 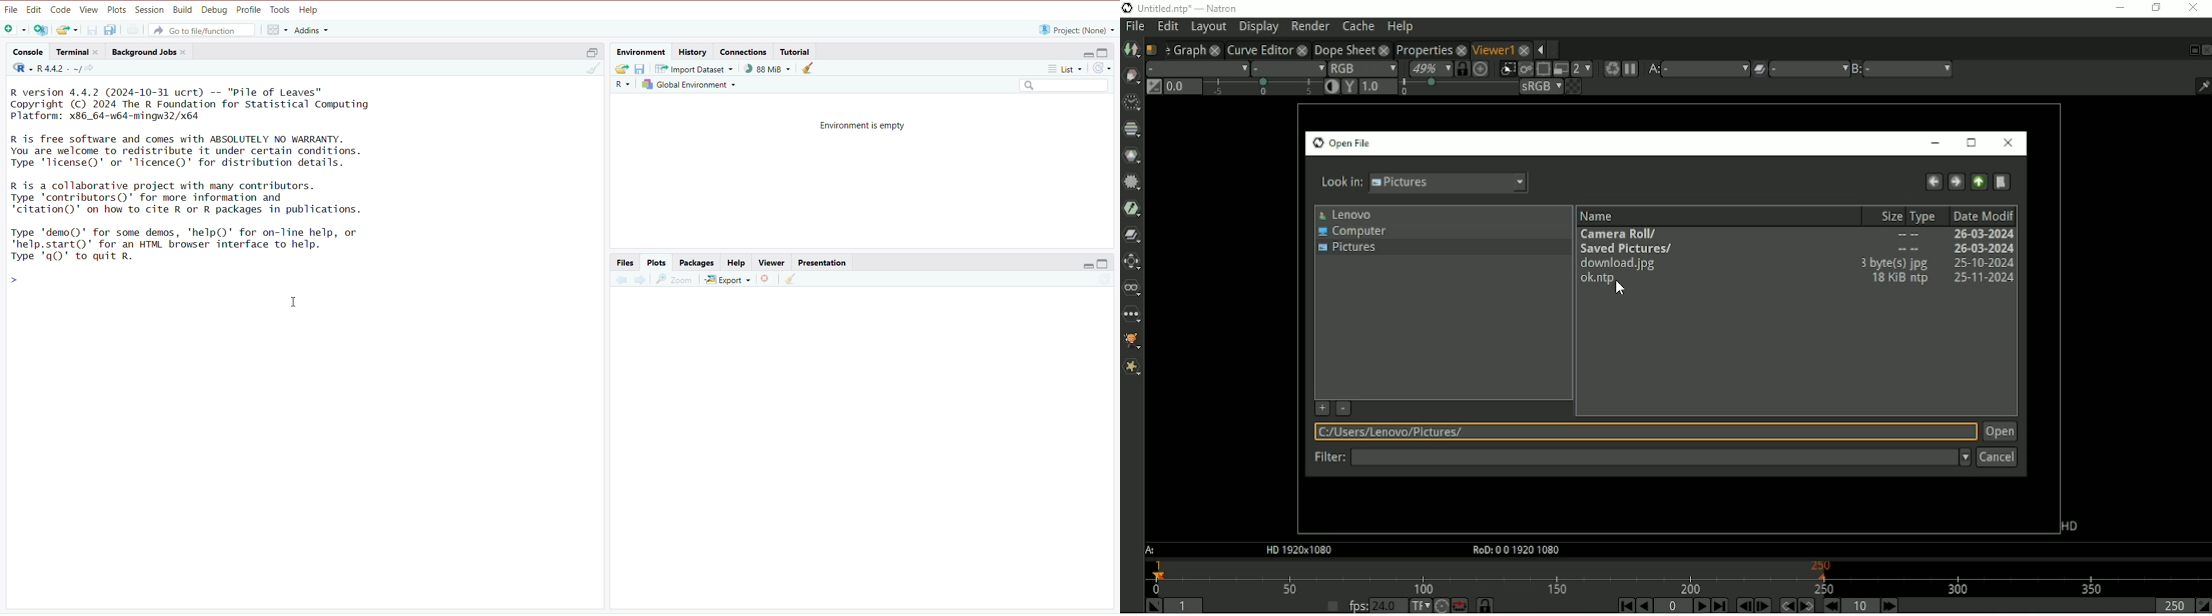 I want to click on R version 4.4.2 (2024-10-31 ucrt) -- "Pile of Leaves"
Copyright (C) 2024 The R Foundation for Statistical Computing
Platform: x86_64-w64-mingw32/x64

R is free software and comes with ABSOLUTELY NO WARRANTY.
You are welcome to redistribute it under certain conditions.
Type 'license()' or 'licence()' for distribution details.

R is a collaborative project with many contributors.

Type 'contributors()' for more information and

"citation()' on how to cite R or R packages in publications.
Type 'demo()' for some demos, ‘help()' for on-line help, or
'help.start()' for an HTML browser interface to help.

Type 'qQ)' to quit R.

>, so click(x=211, y=188).